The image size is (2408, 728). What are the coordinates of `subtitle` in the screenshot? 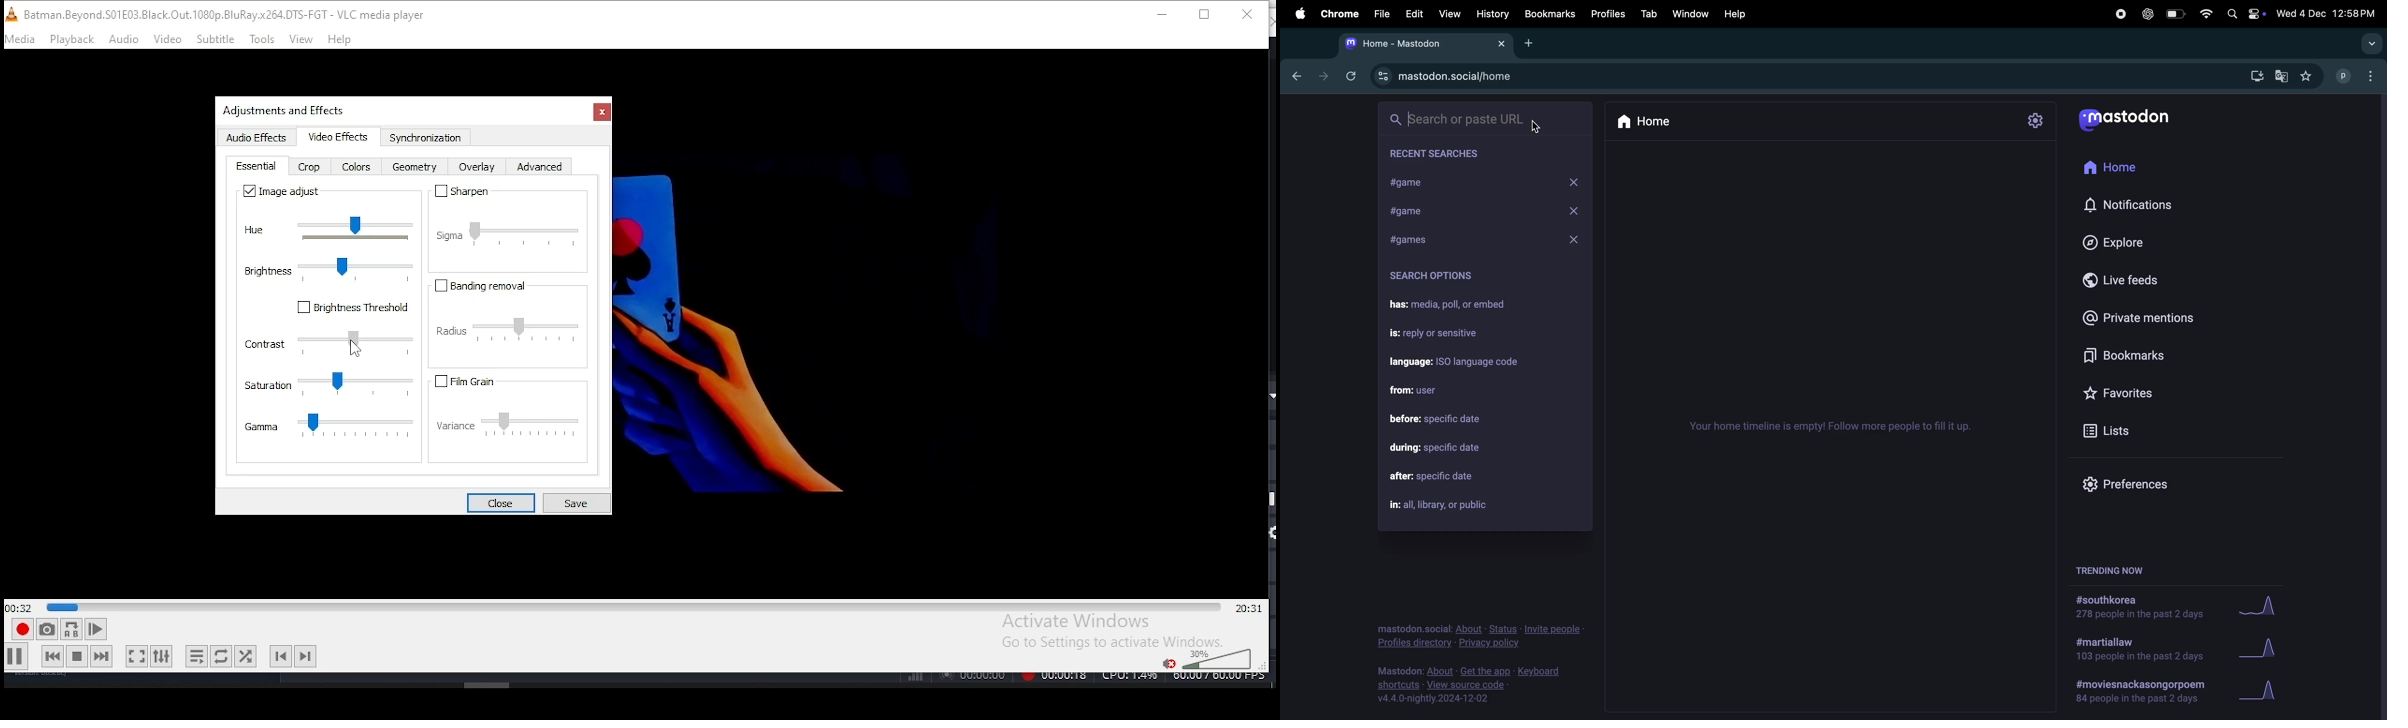 It's located at (216, 40).